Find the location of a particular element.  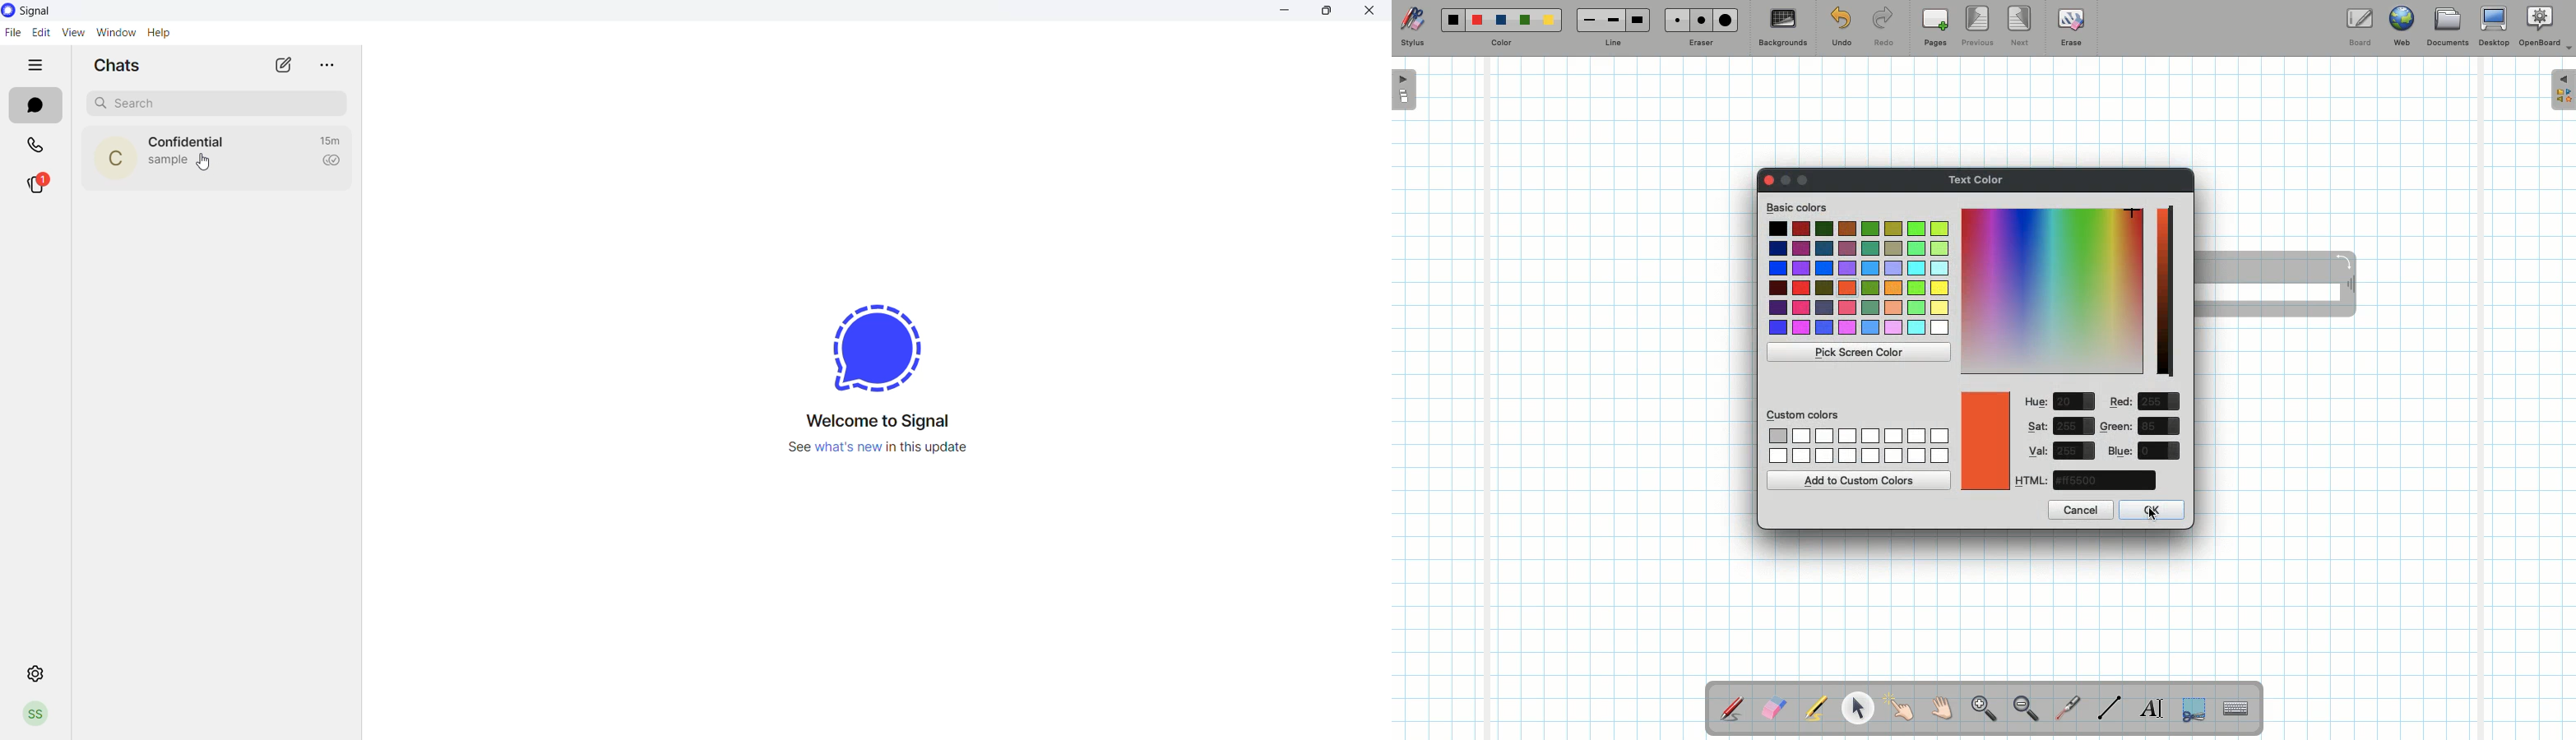

Zoom in is located at coordinates (1980, 710).